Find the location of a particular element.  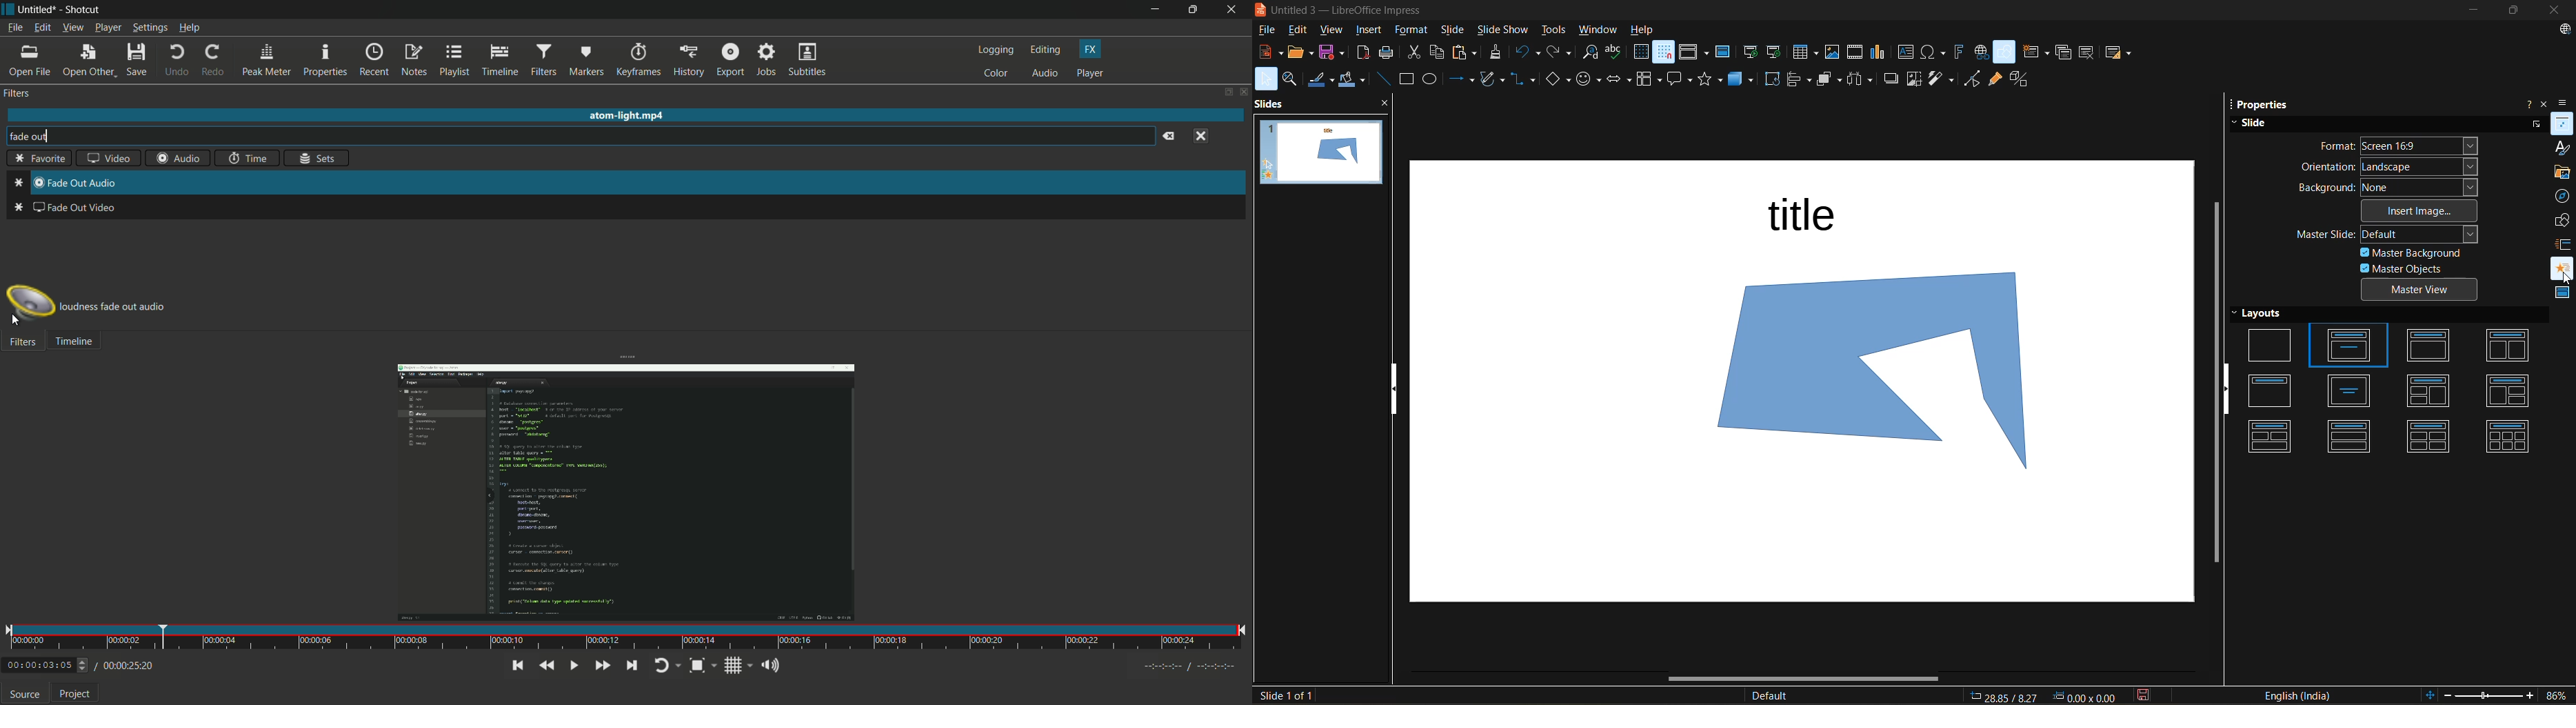

cursor is located at coordinates (2562, 280).